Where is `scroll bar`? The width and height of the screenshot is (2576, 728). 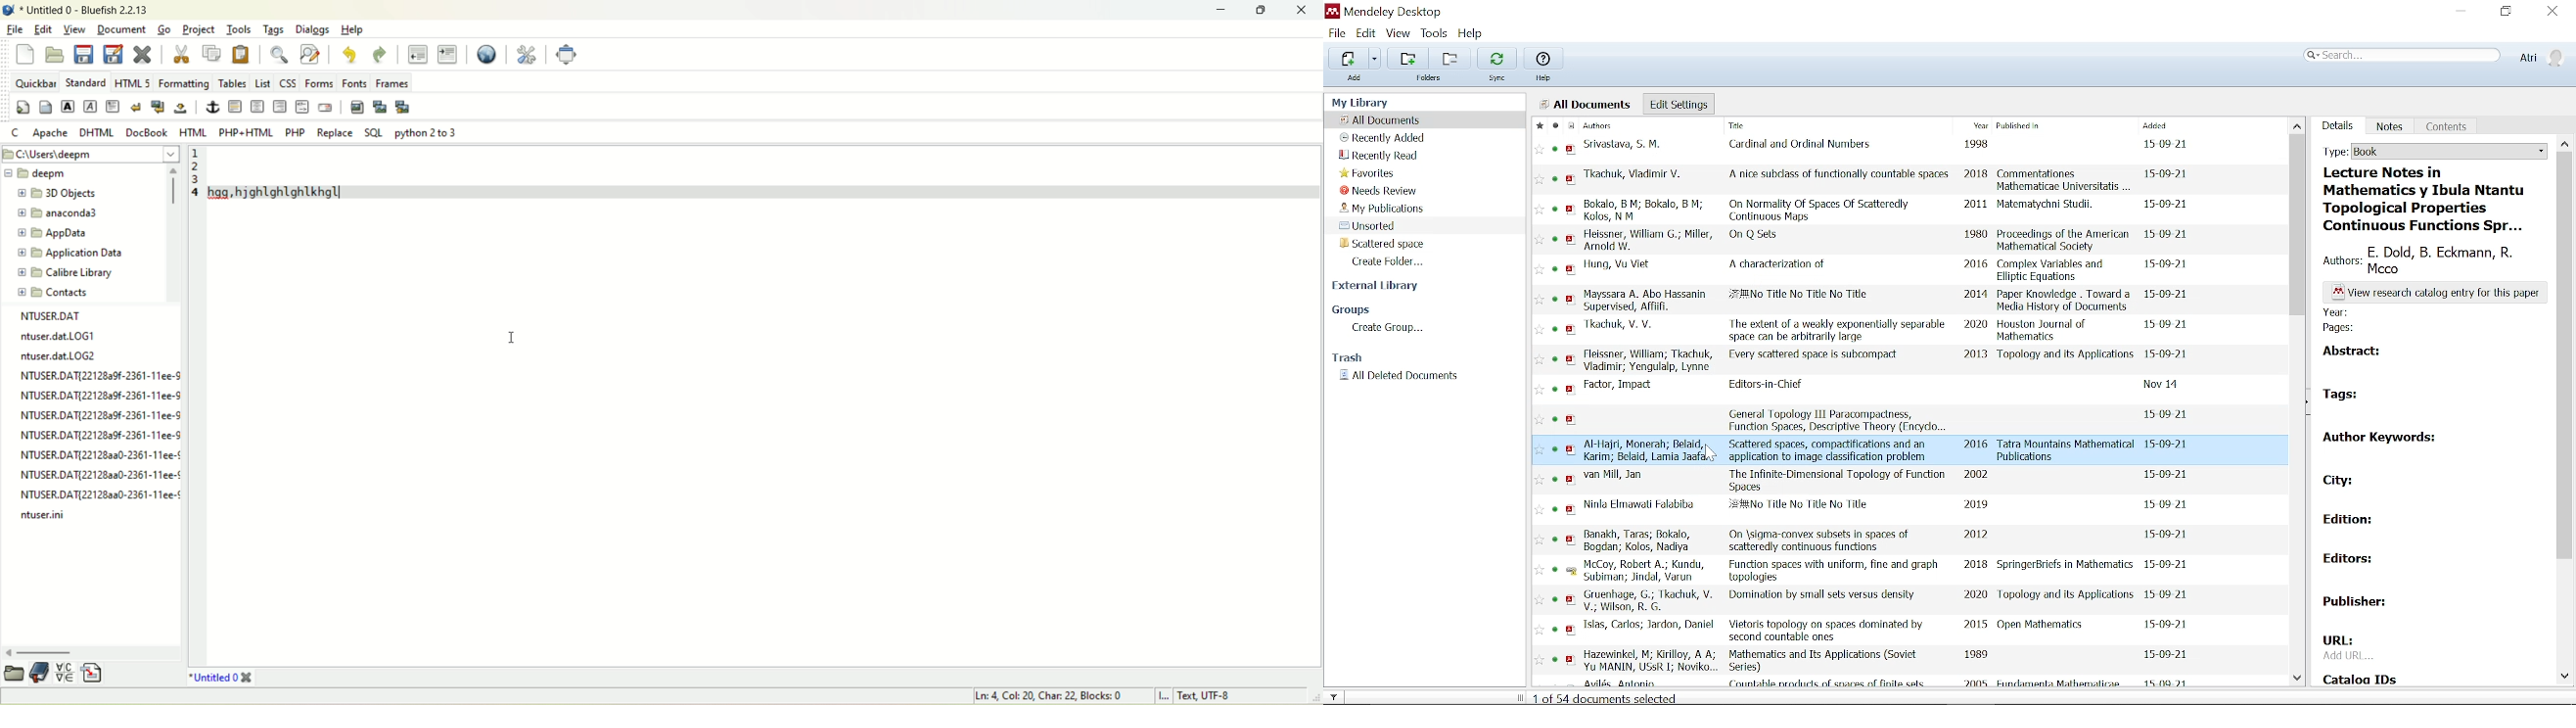
scroll bar is located at coordinates (91, 651).